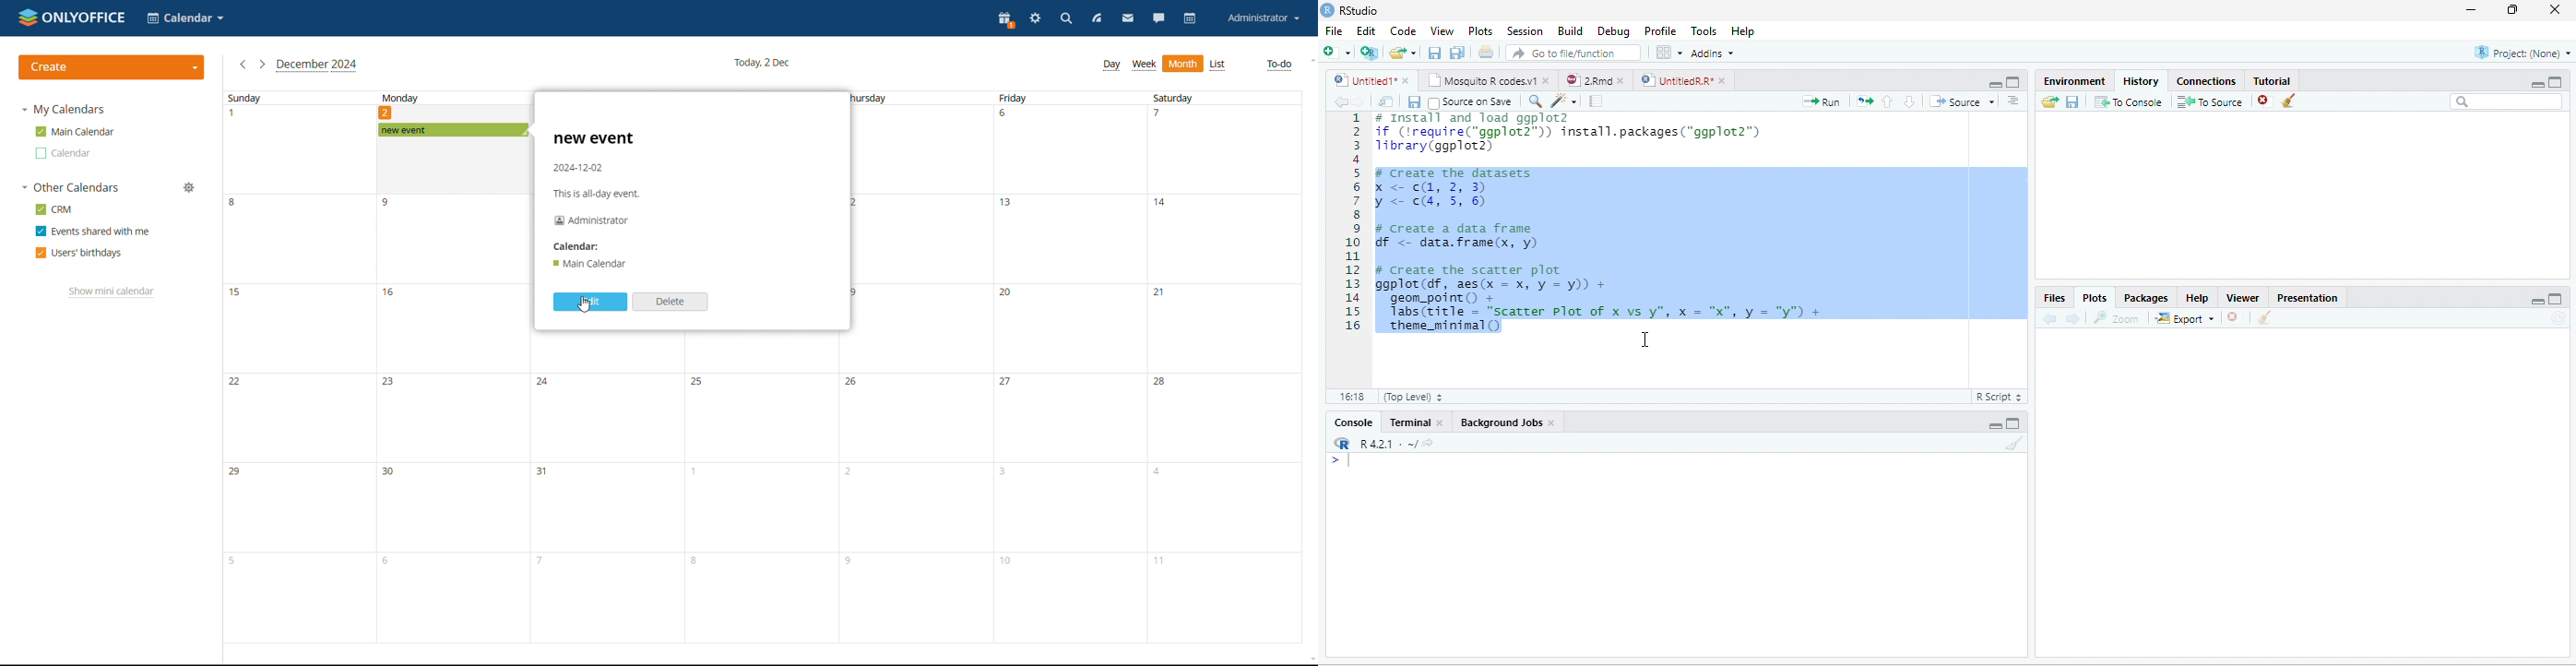 This screenshot has height=672, width=2576. Describe the element at coordinates (2050, 318) in the screenshot. I see `Previous plot` at that location.